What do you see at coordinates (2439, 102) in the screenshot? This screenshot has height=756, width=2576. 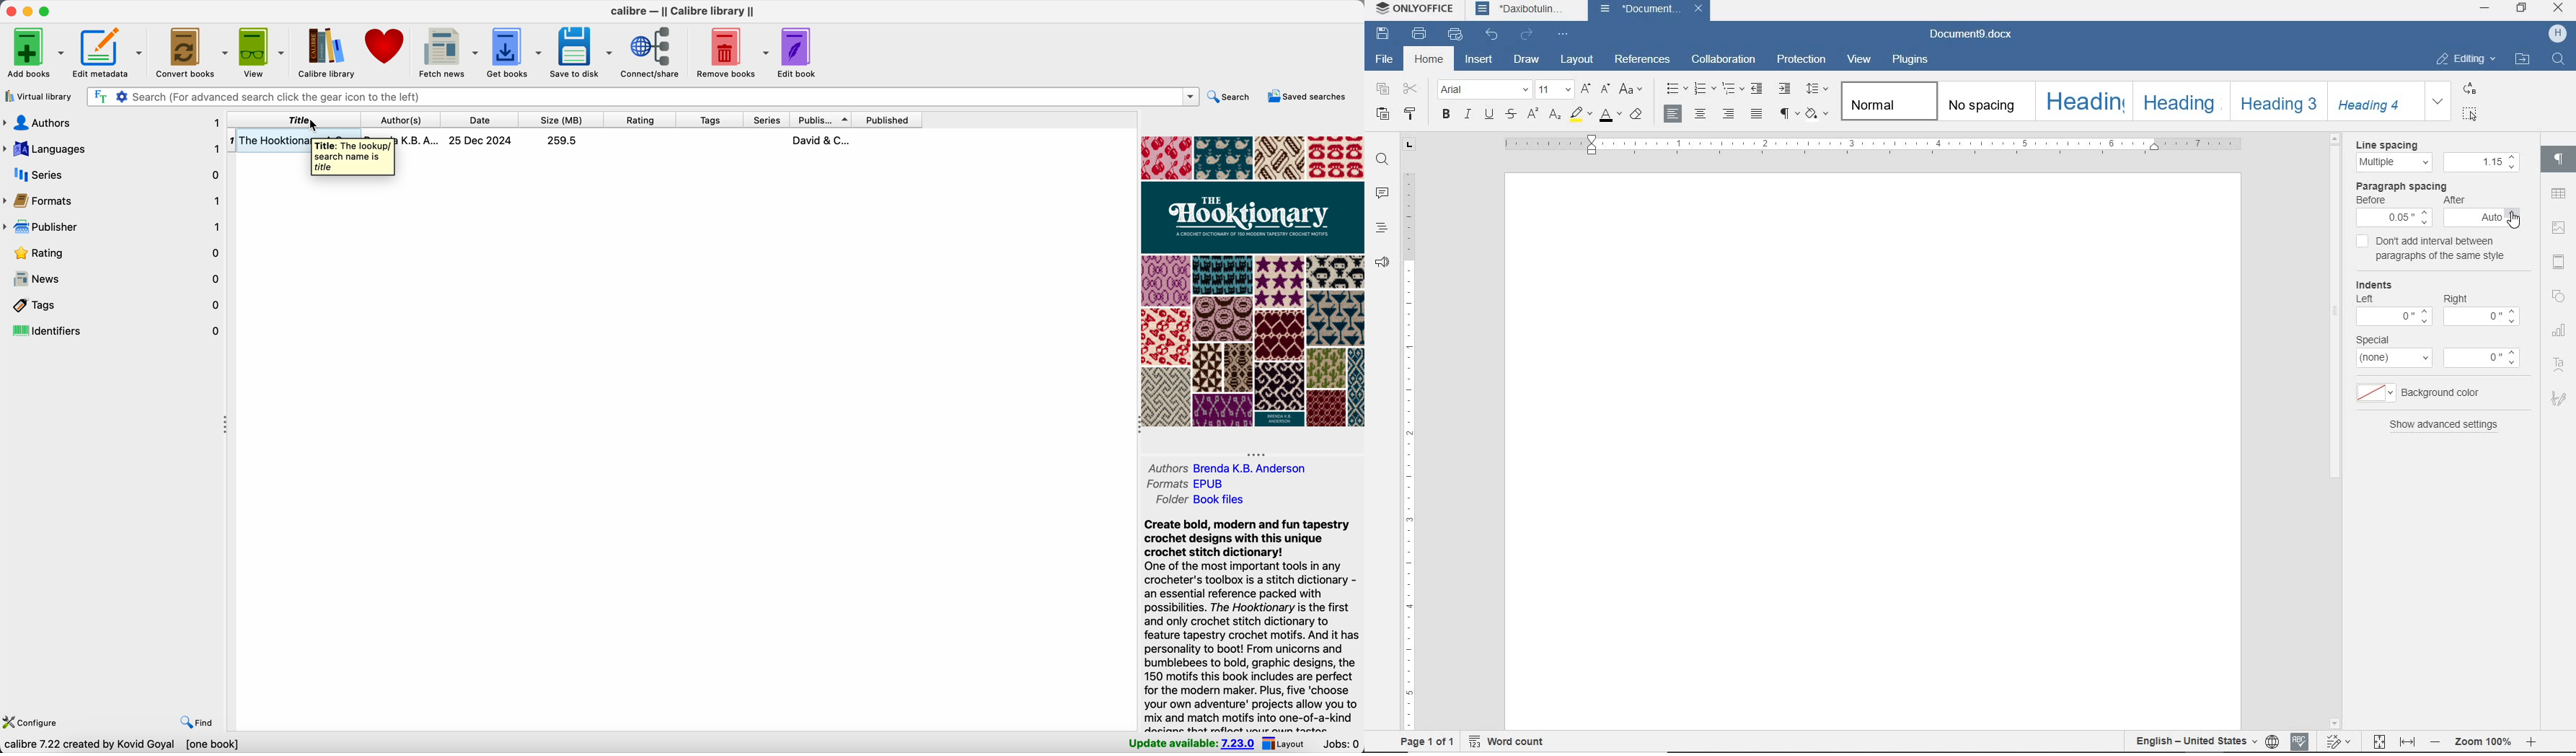 I see `EXPAND` at bounding box center [2439, 102].